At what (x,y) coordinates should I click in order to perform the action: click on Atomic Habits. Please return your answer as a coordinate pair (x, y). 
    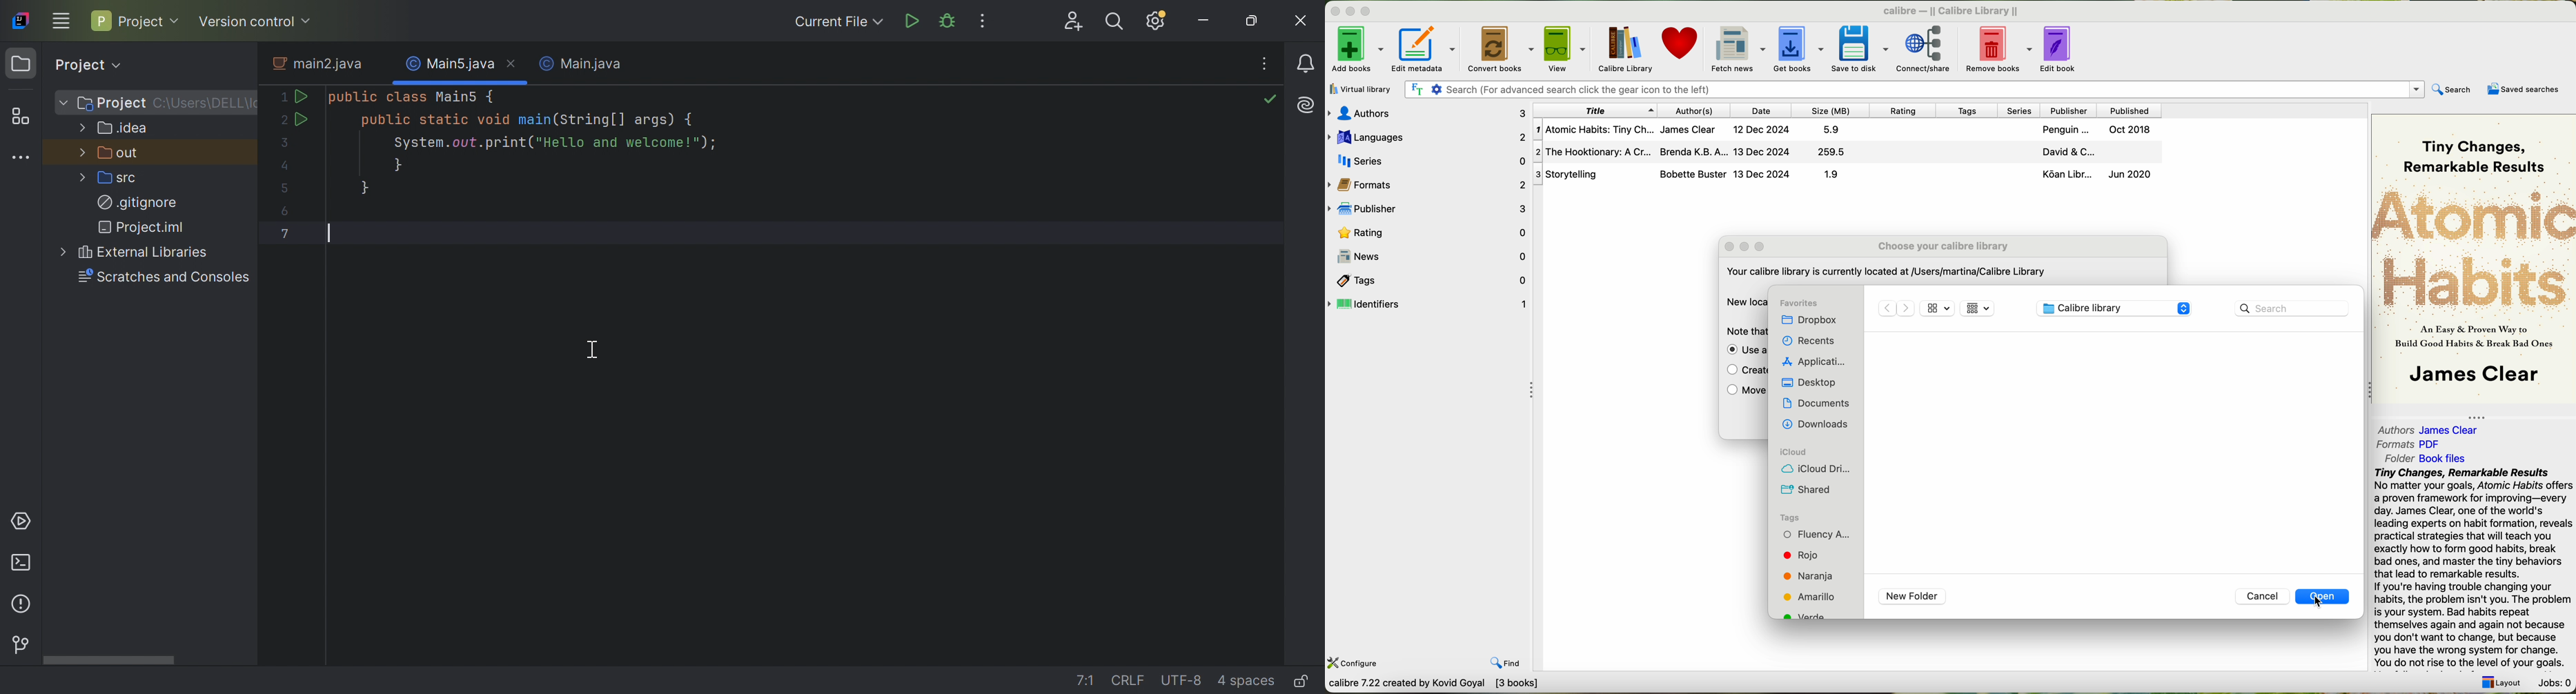
    Looking at the image, I should click on (2474, 249).